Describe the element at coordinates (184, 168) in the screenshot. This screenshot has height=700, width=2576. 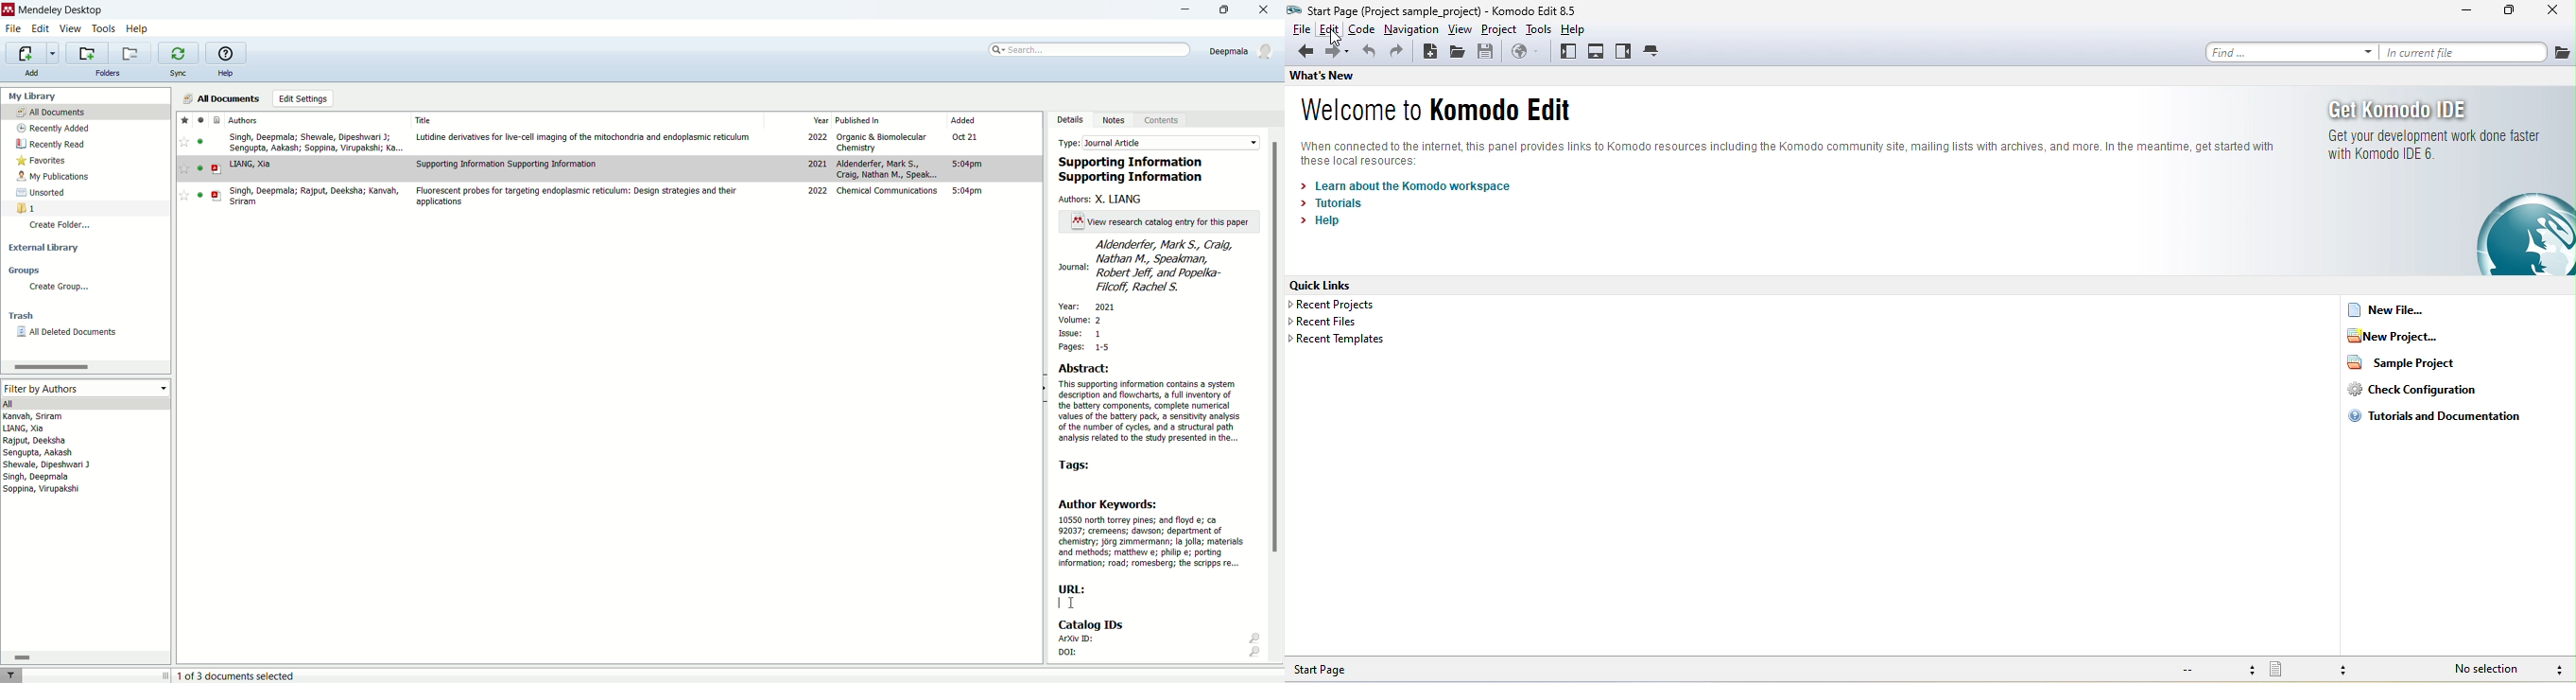
I see `favorite` at that location.